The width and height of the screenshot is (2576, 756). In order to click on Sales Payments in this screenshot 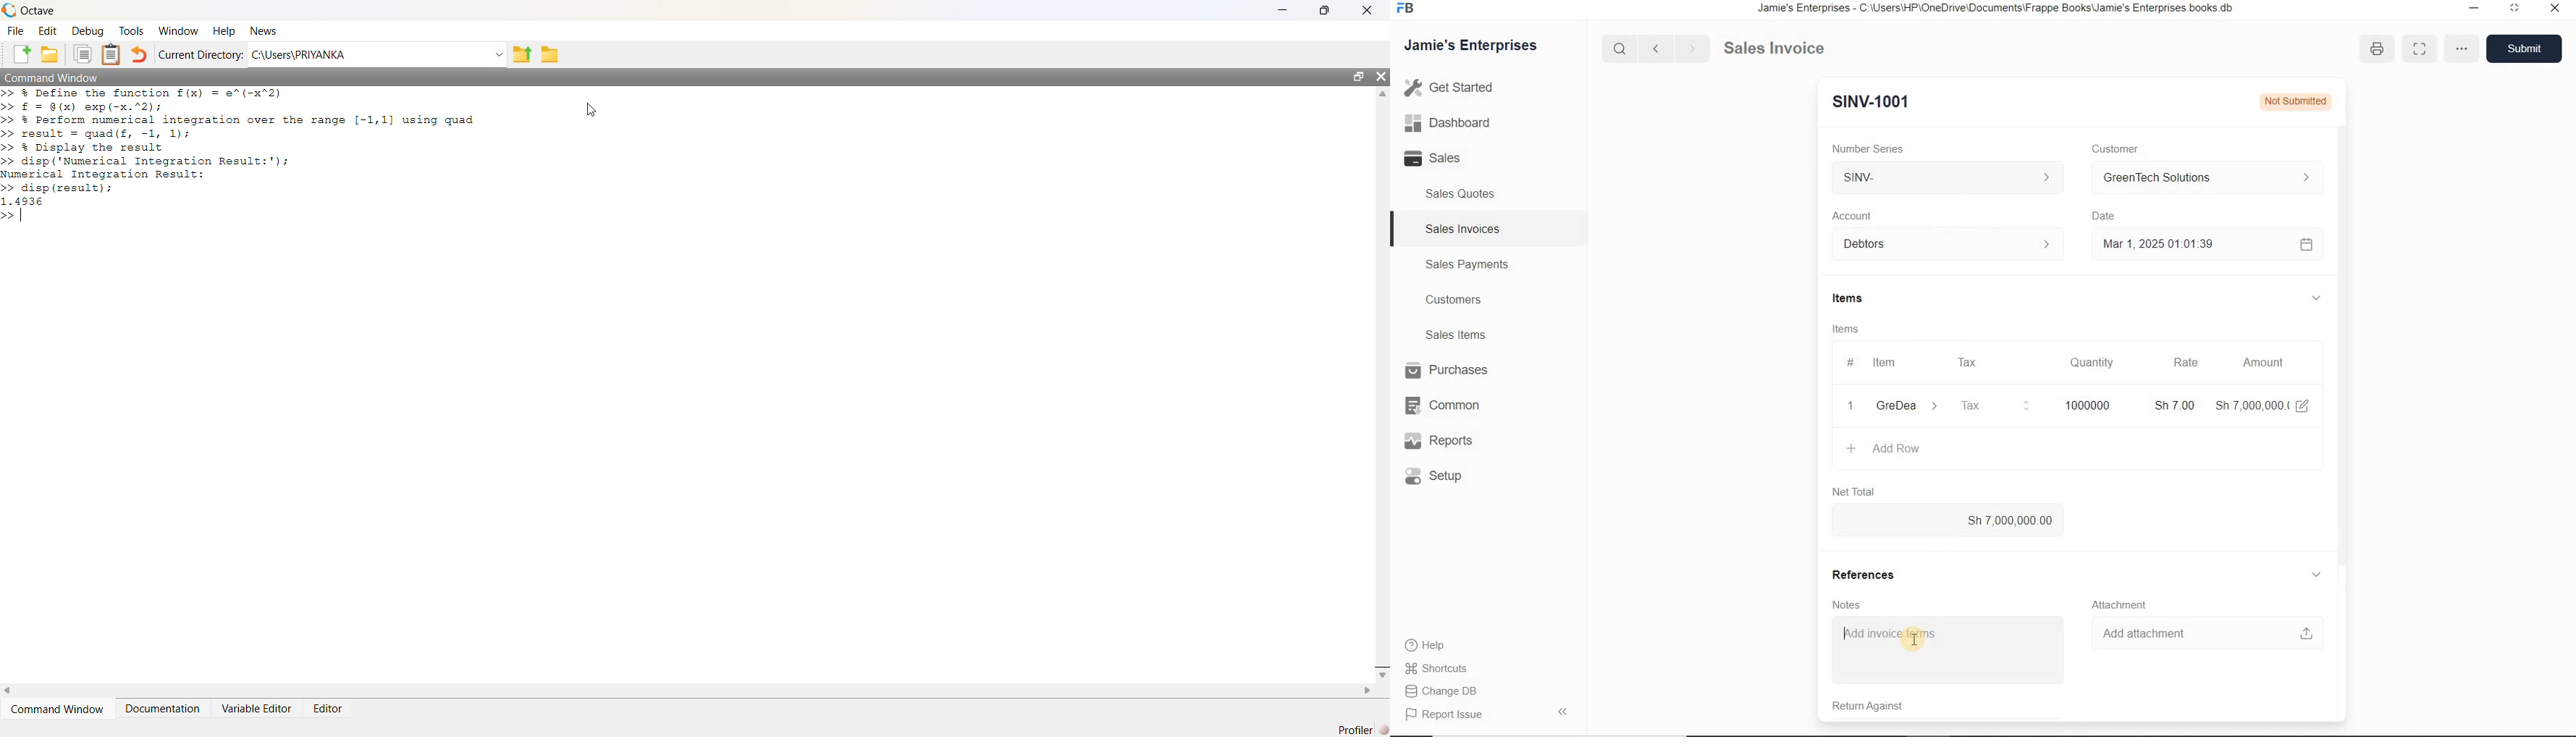, I will do `click(1467, 265)`.